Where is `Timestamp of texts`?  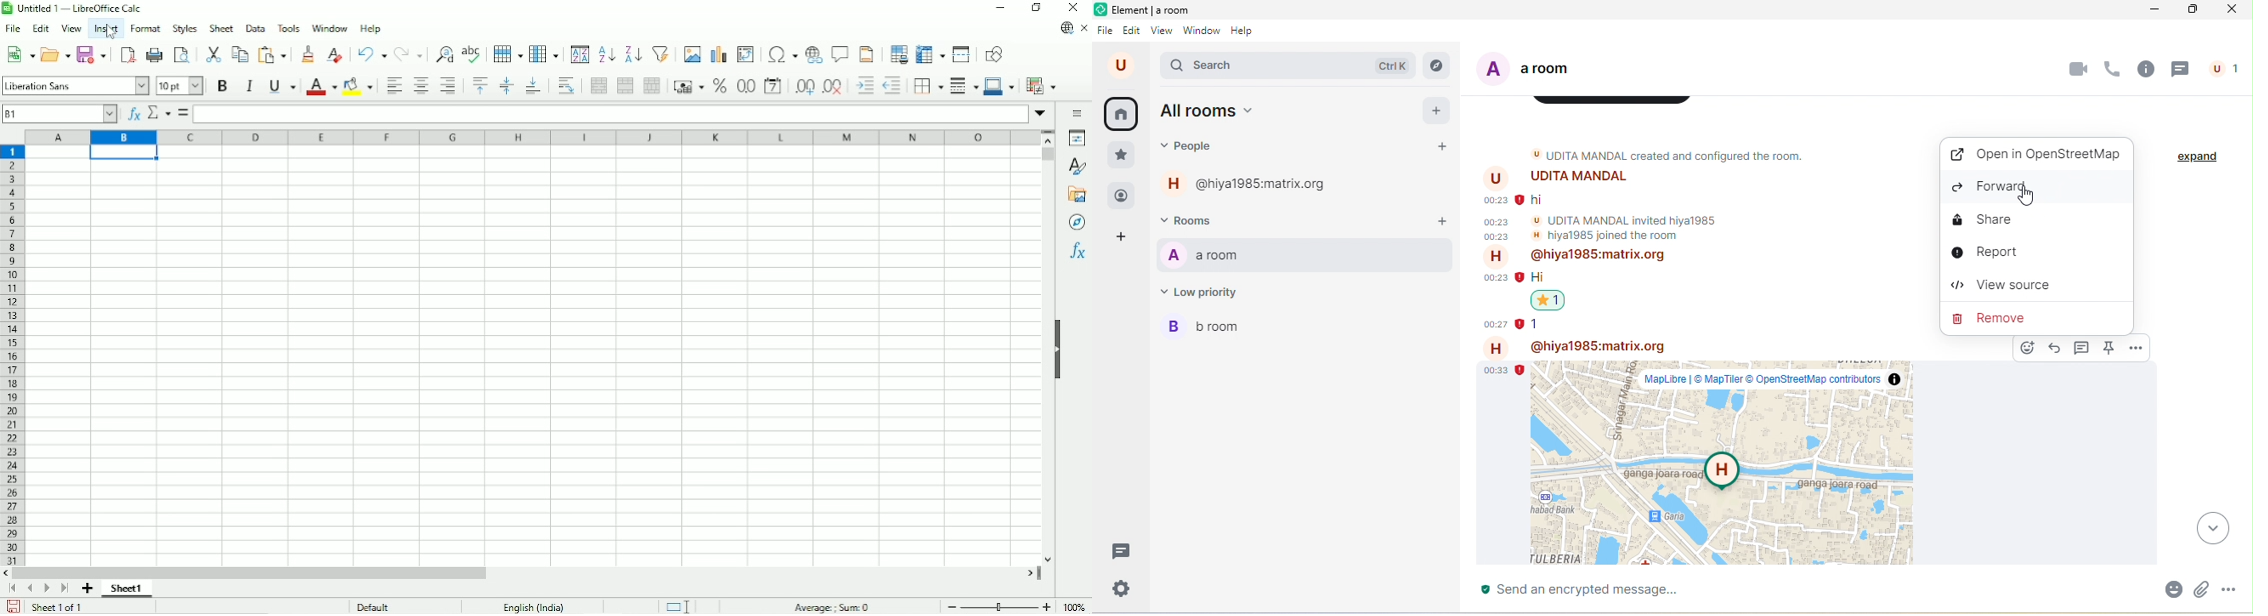 Timestamp of texts is located at coordinates (1494, 370).